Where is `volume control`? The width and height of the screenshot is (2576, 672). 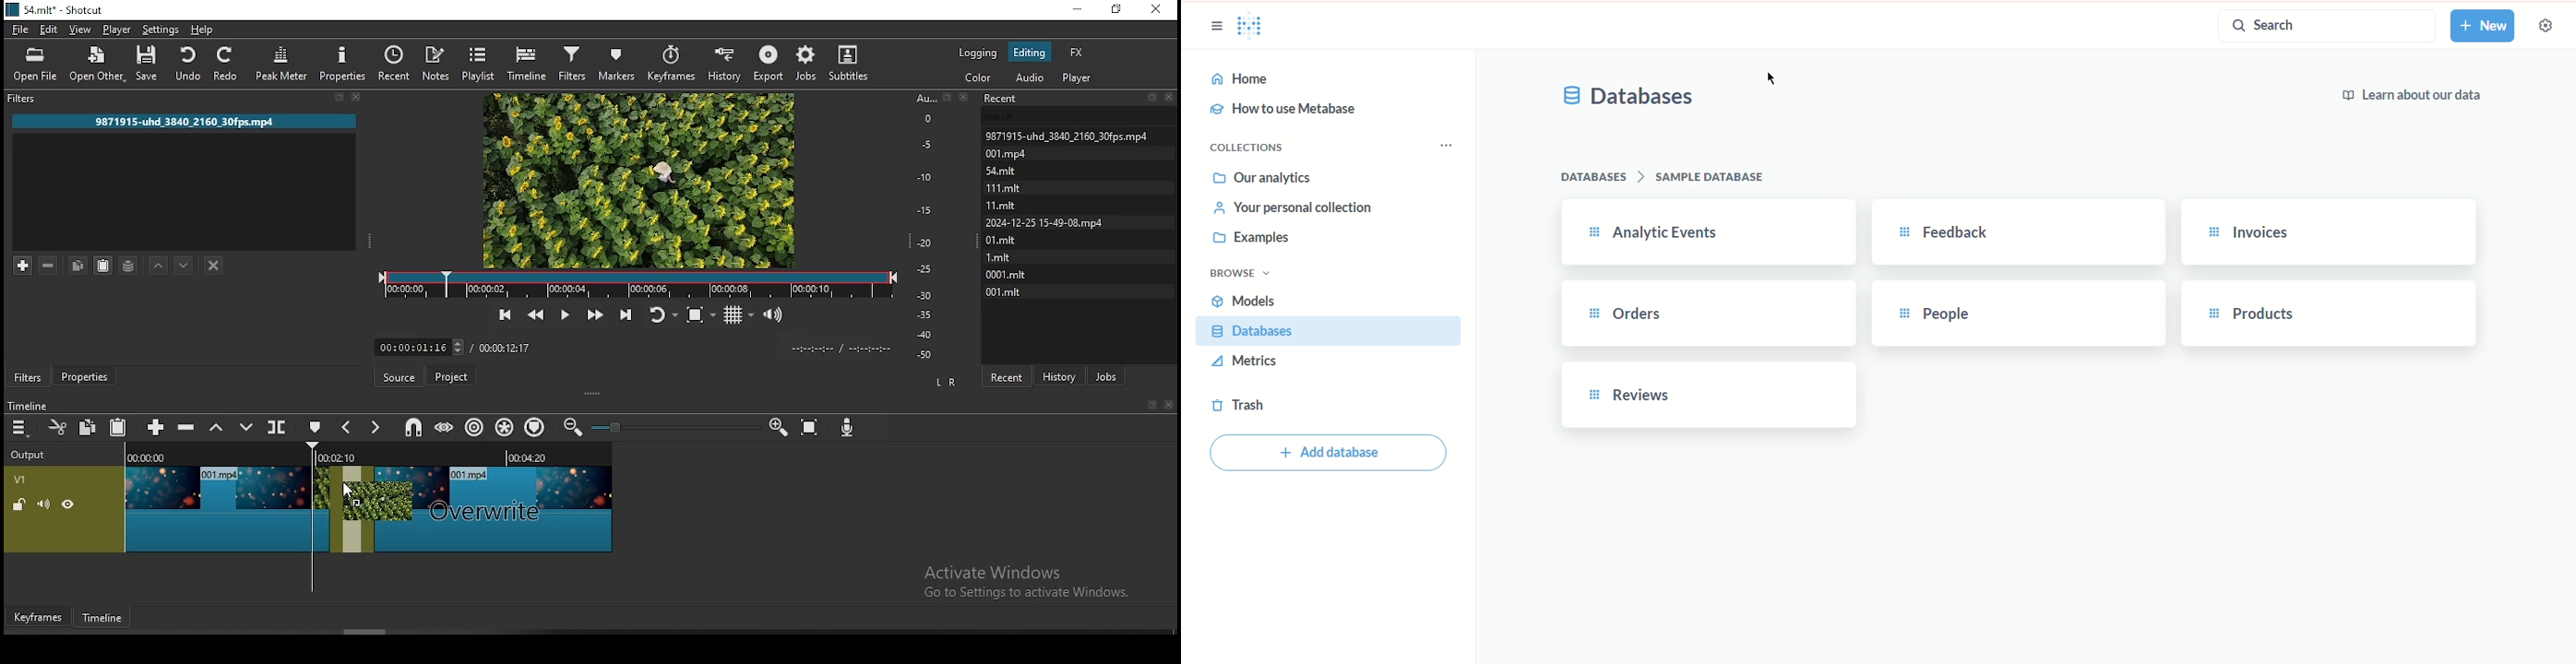
volume control is located at coordinates (775, 315).